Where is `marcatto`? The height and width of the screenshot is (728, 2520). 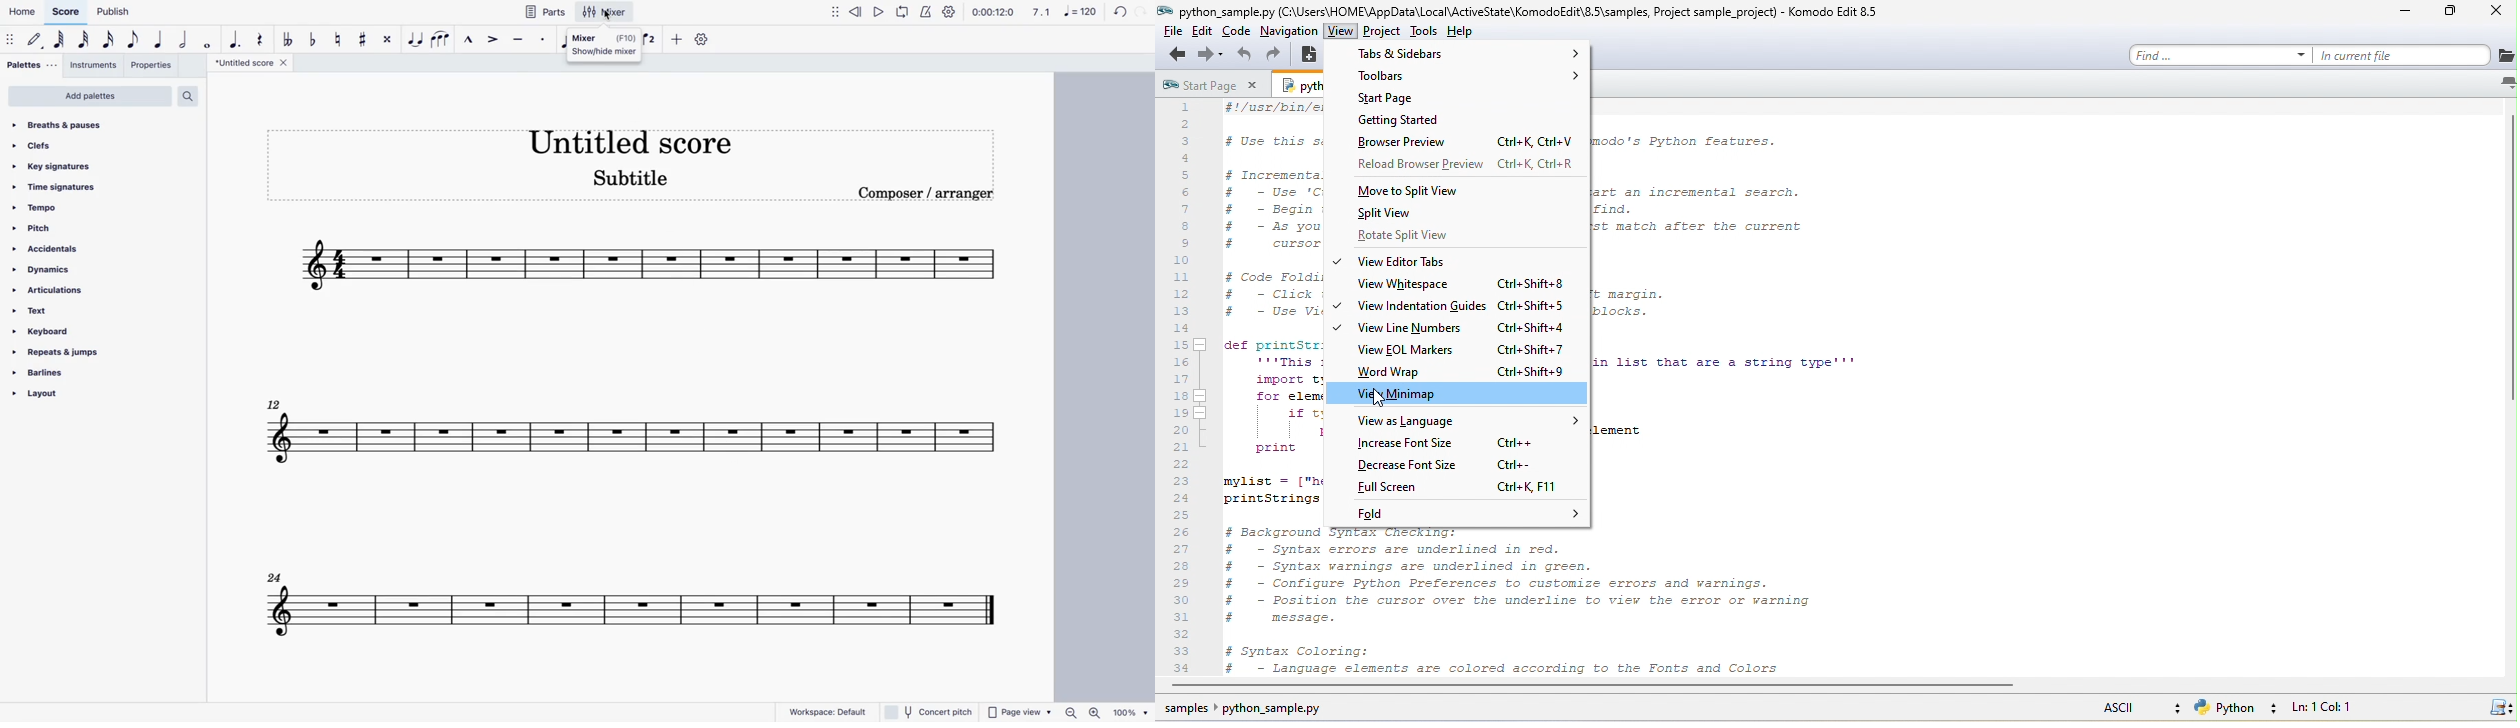 marcatto is located at coordinates (468, 41).